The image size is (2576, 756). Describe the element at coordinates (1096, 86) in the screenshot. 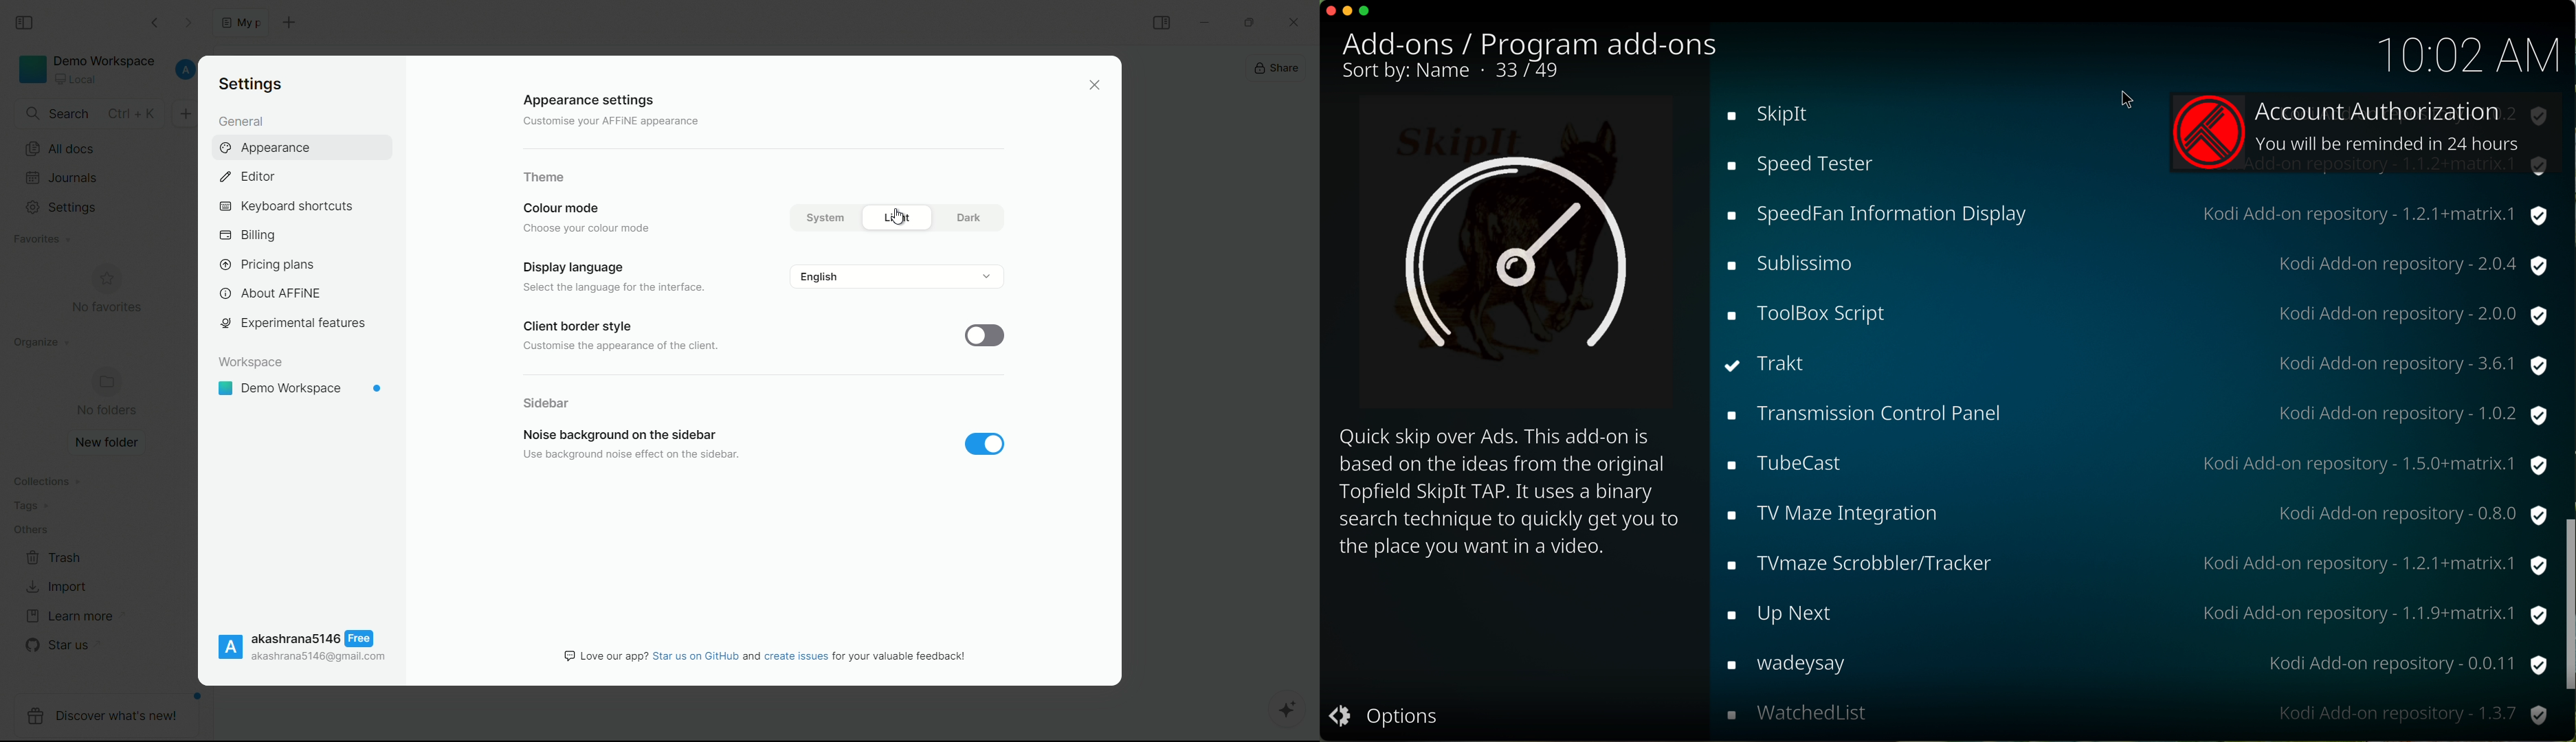

I see `close` at that location.